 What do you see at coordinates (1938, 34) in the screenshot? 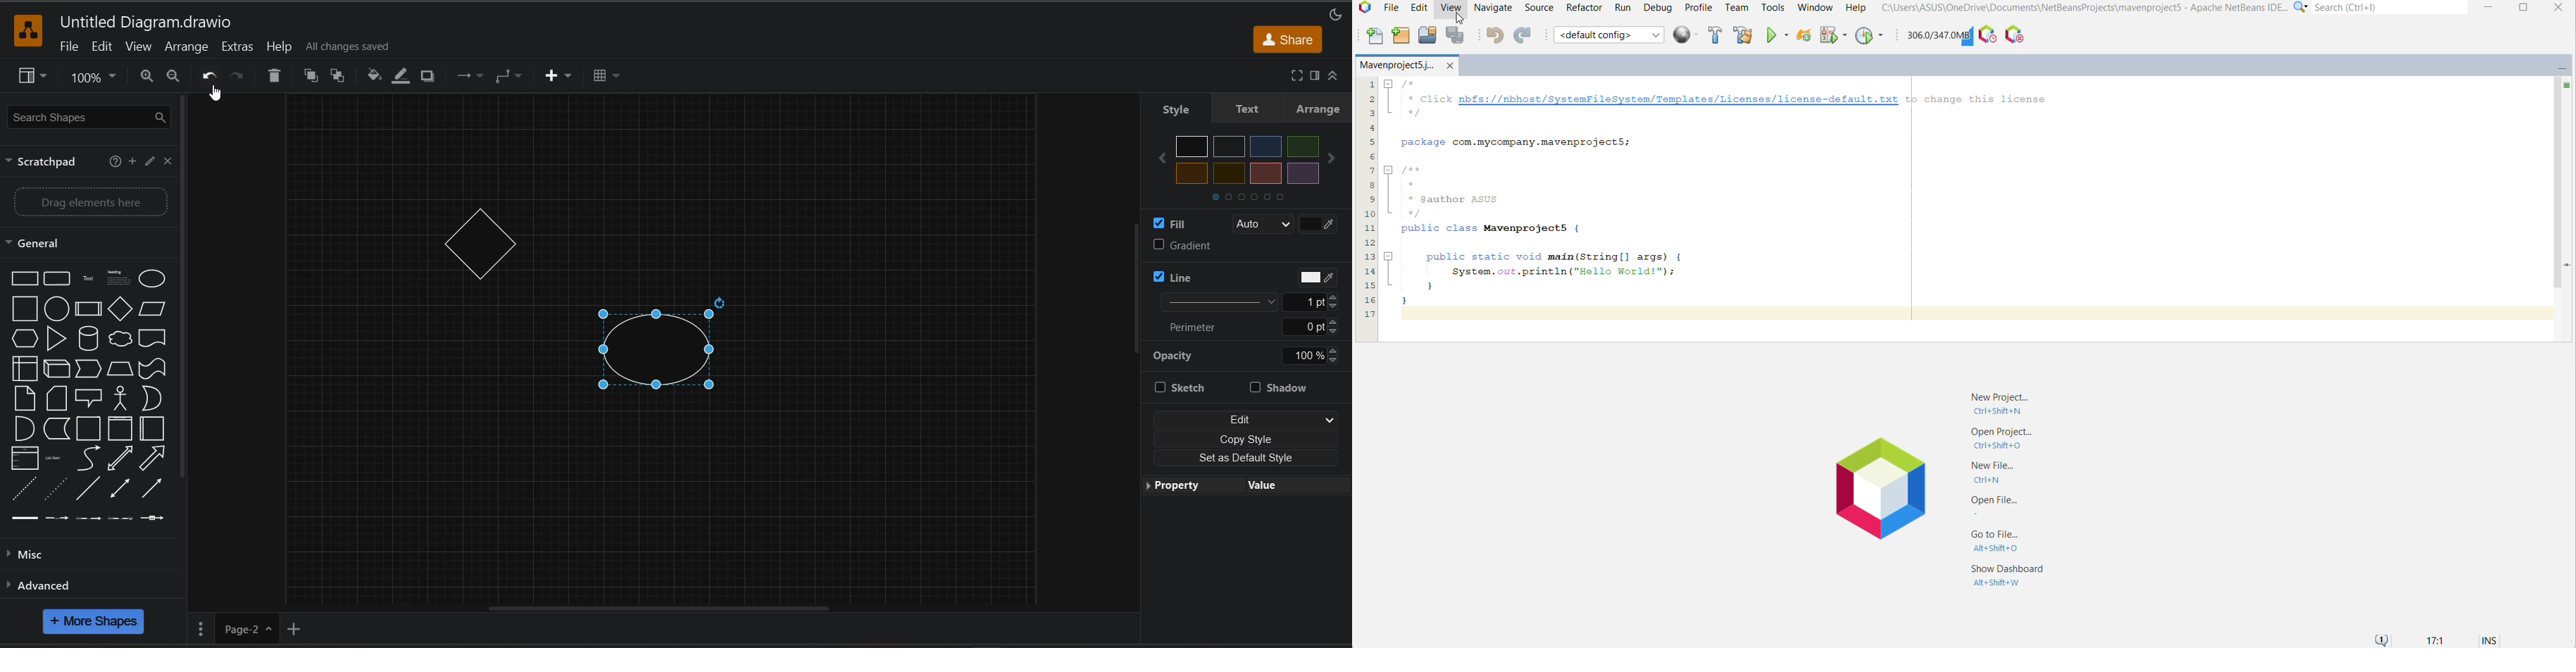
I see `Click to force garbage collection` at bounding box center [1938, 34].